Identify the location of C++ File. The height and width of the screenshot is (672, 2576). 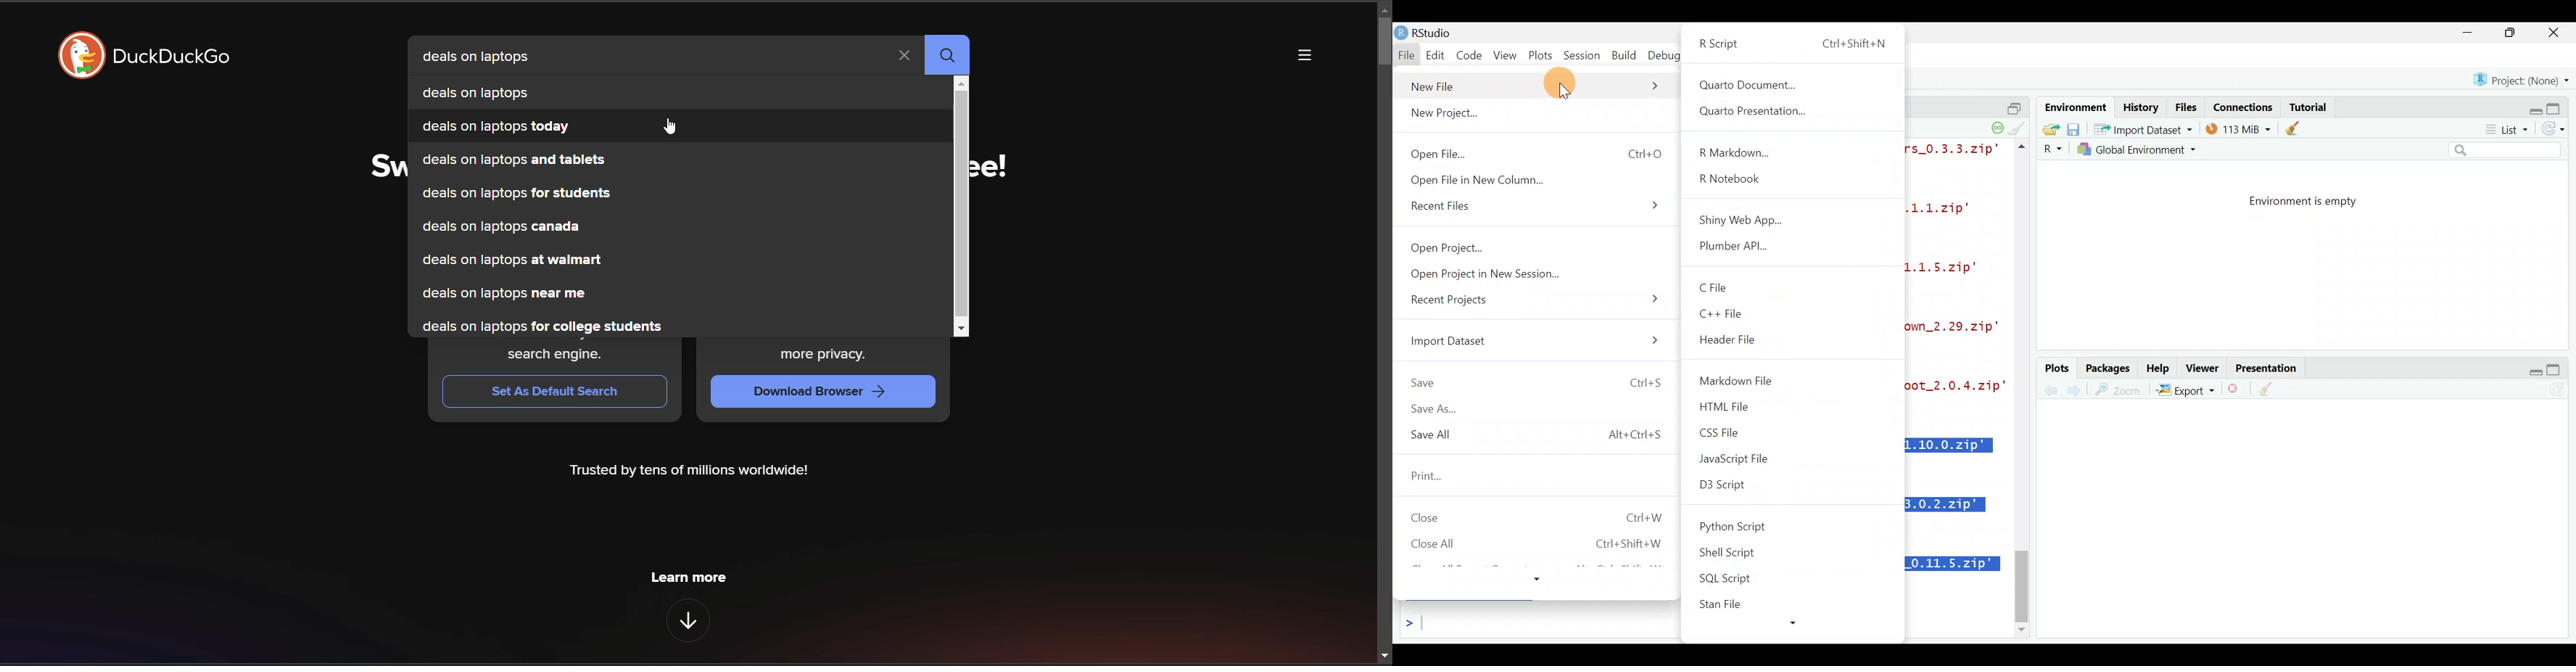
(1728, 314).